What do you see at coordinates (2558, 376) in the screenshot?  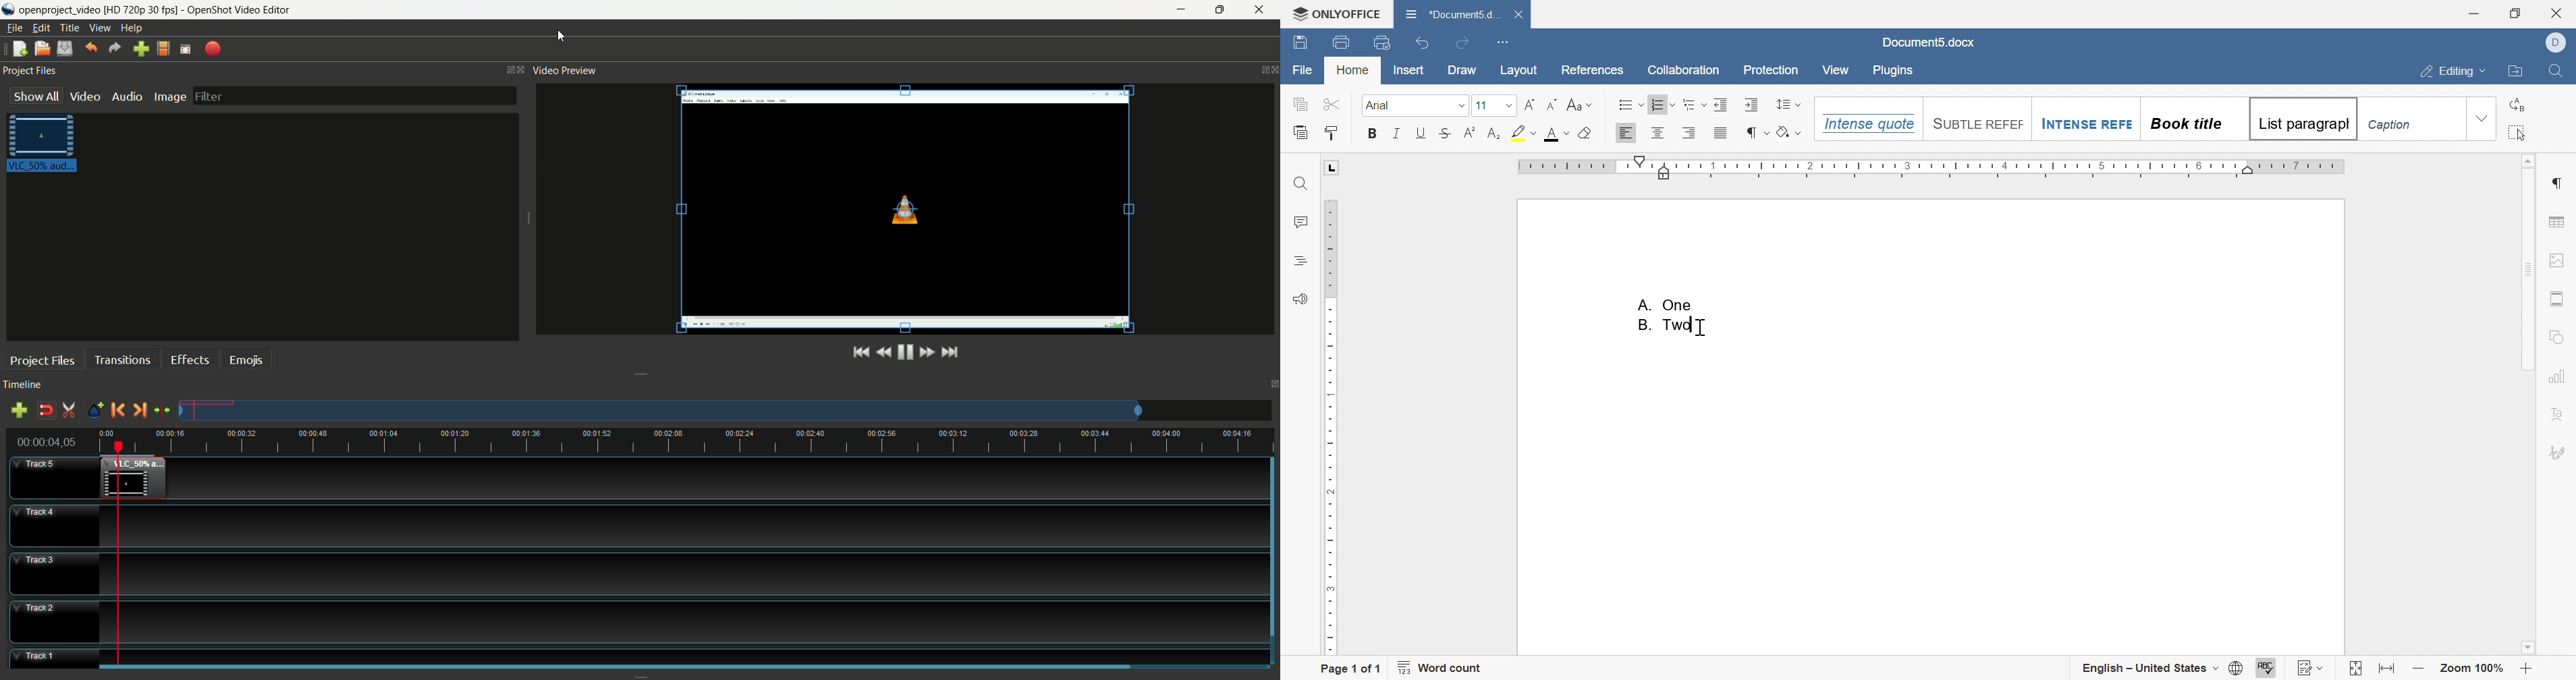 I see `chart settings` at bounding box center [2558, 376].